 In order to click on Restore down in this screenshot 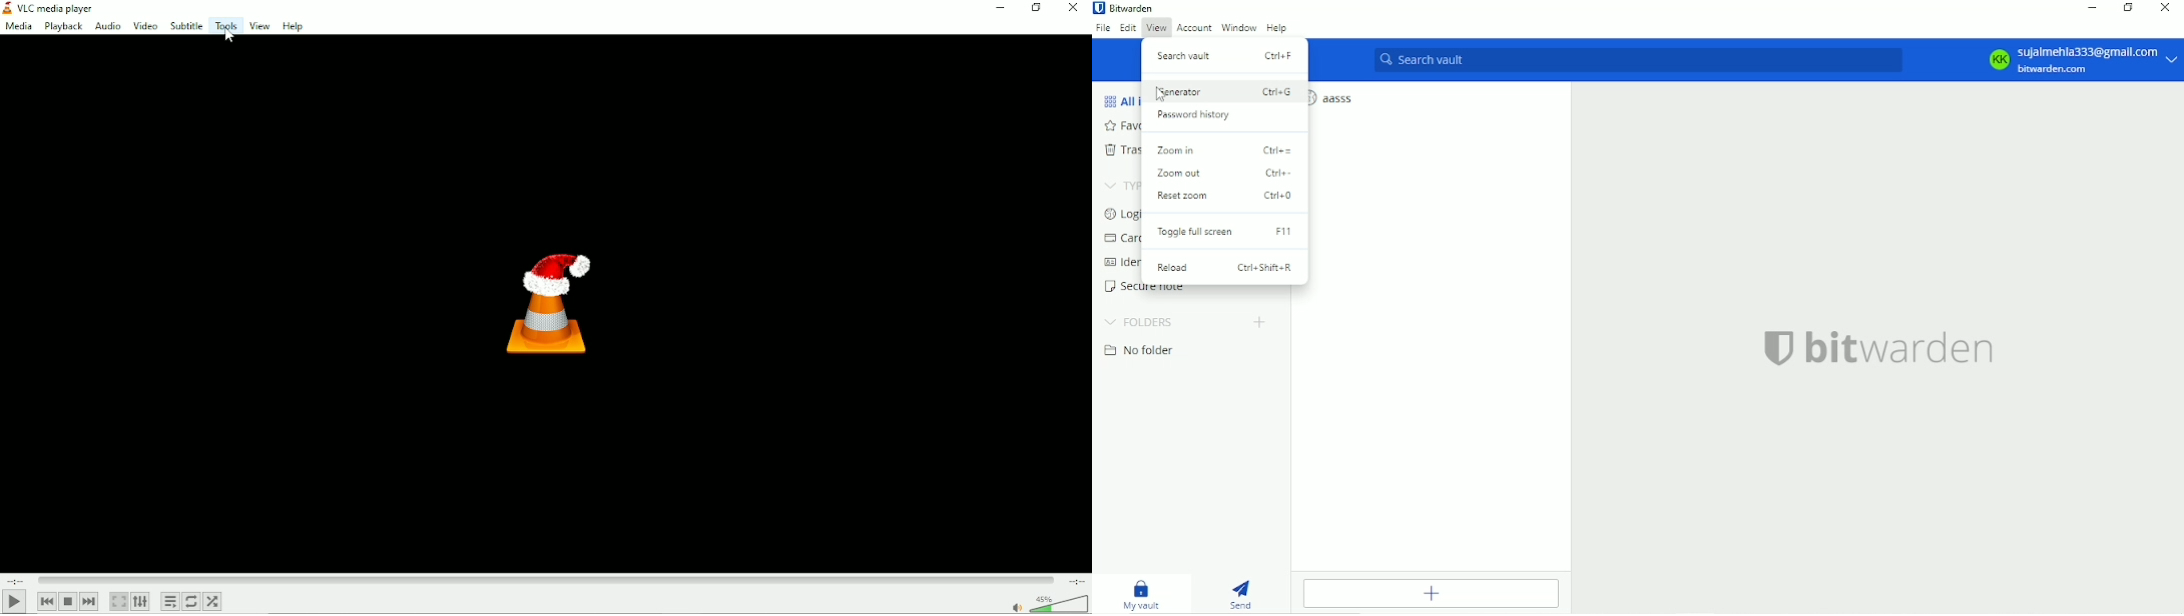, I will do `click(2128, 9)`.